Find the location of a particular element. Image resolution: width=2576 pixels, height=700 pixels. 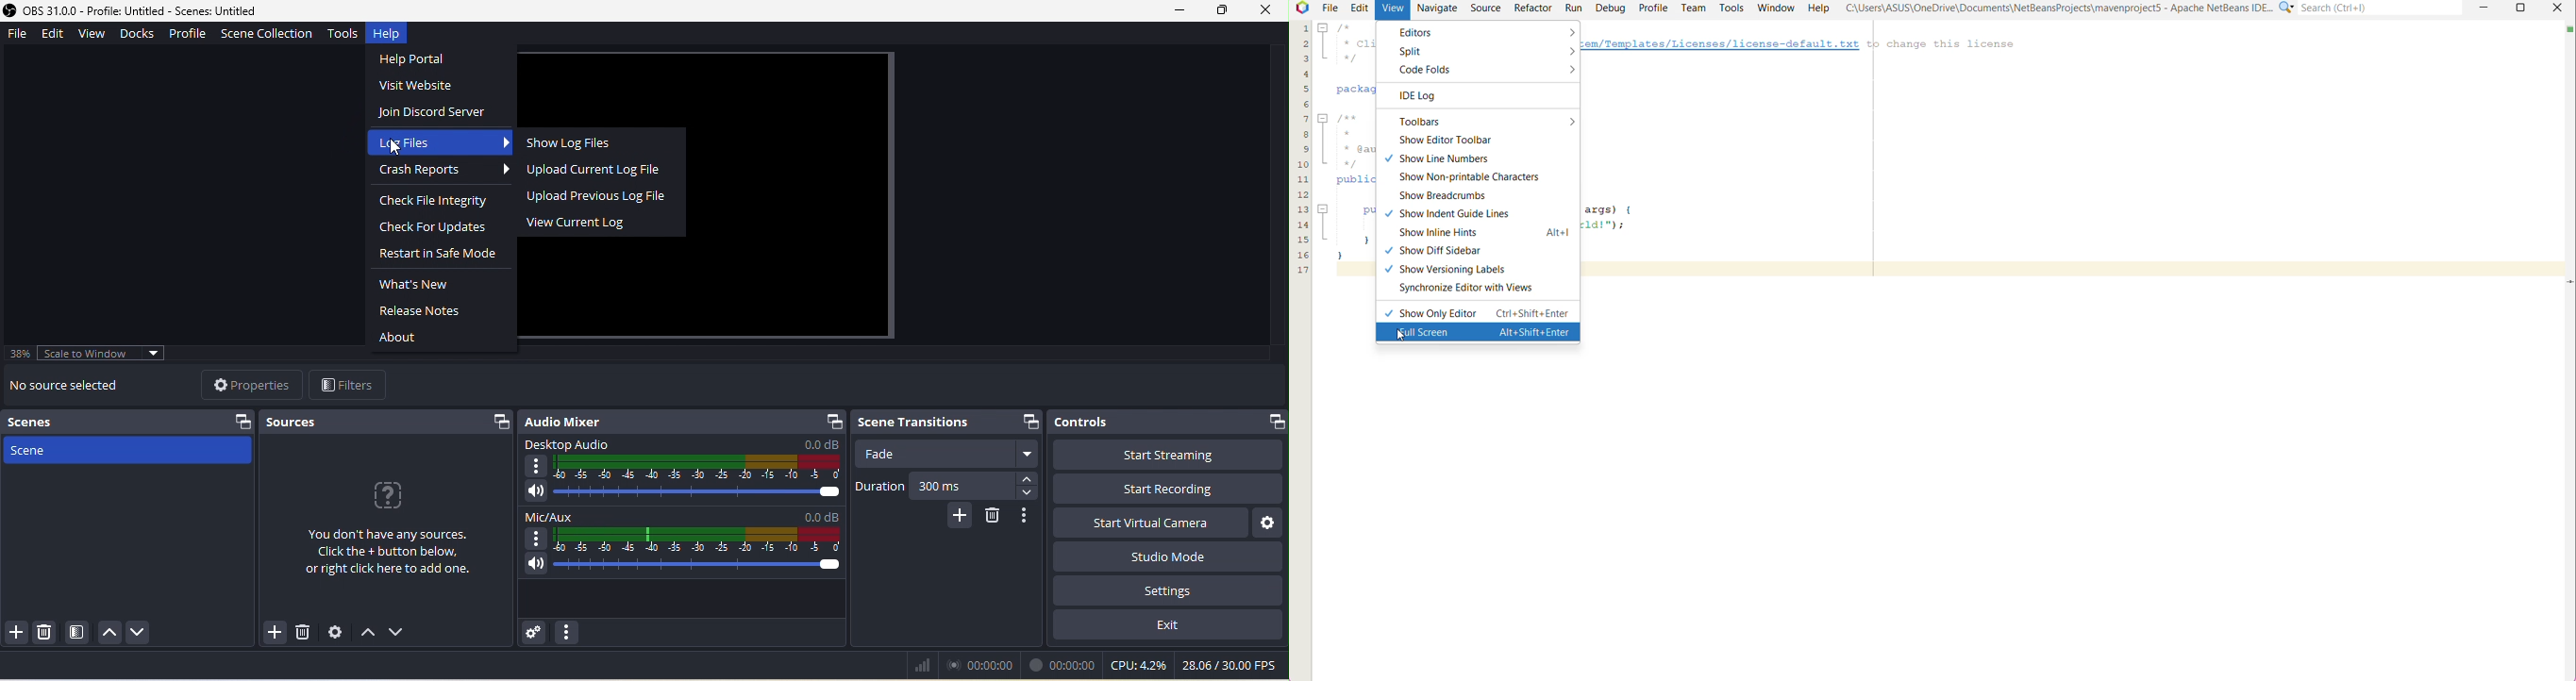

open source properties is located at coordinates (335, 633).